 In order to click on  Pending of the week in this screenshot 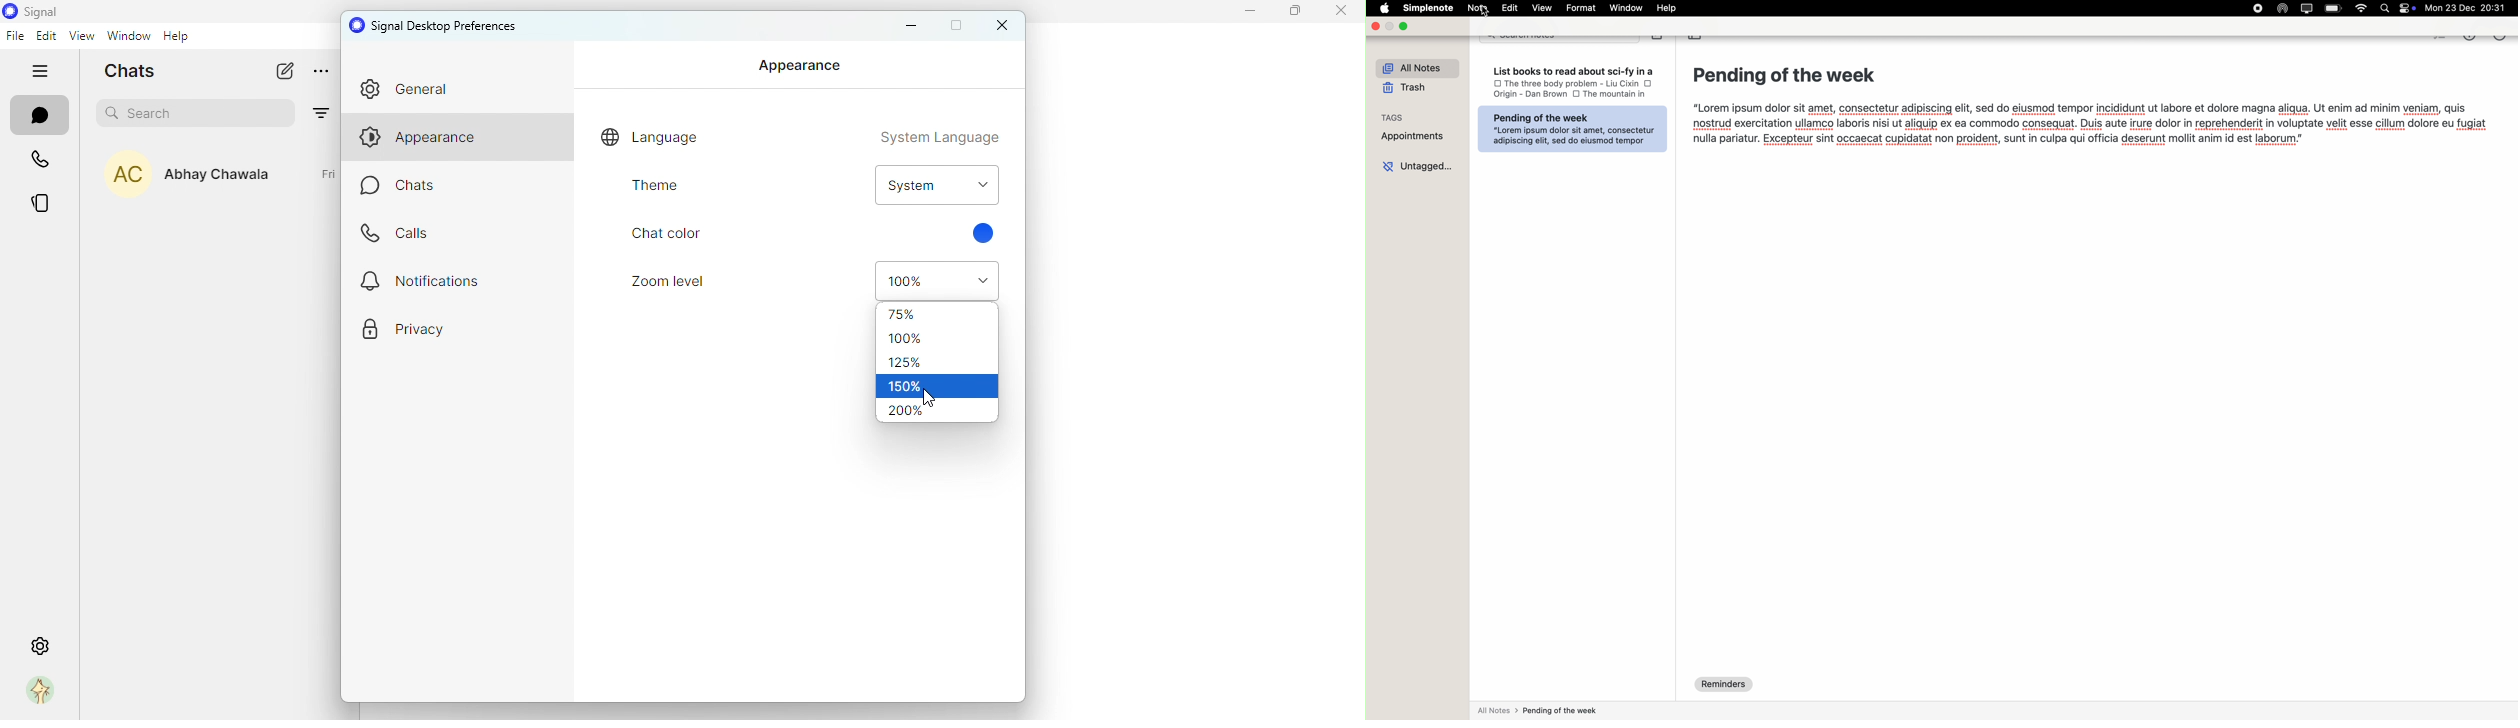, I will do `click(1782, 74)`.